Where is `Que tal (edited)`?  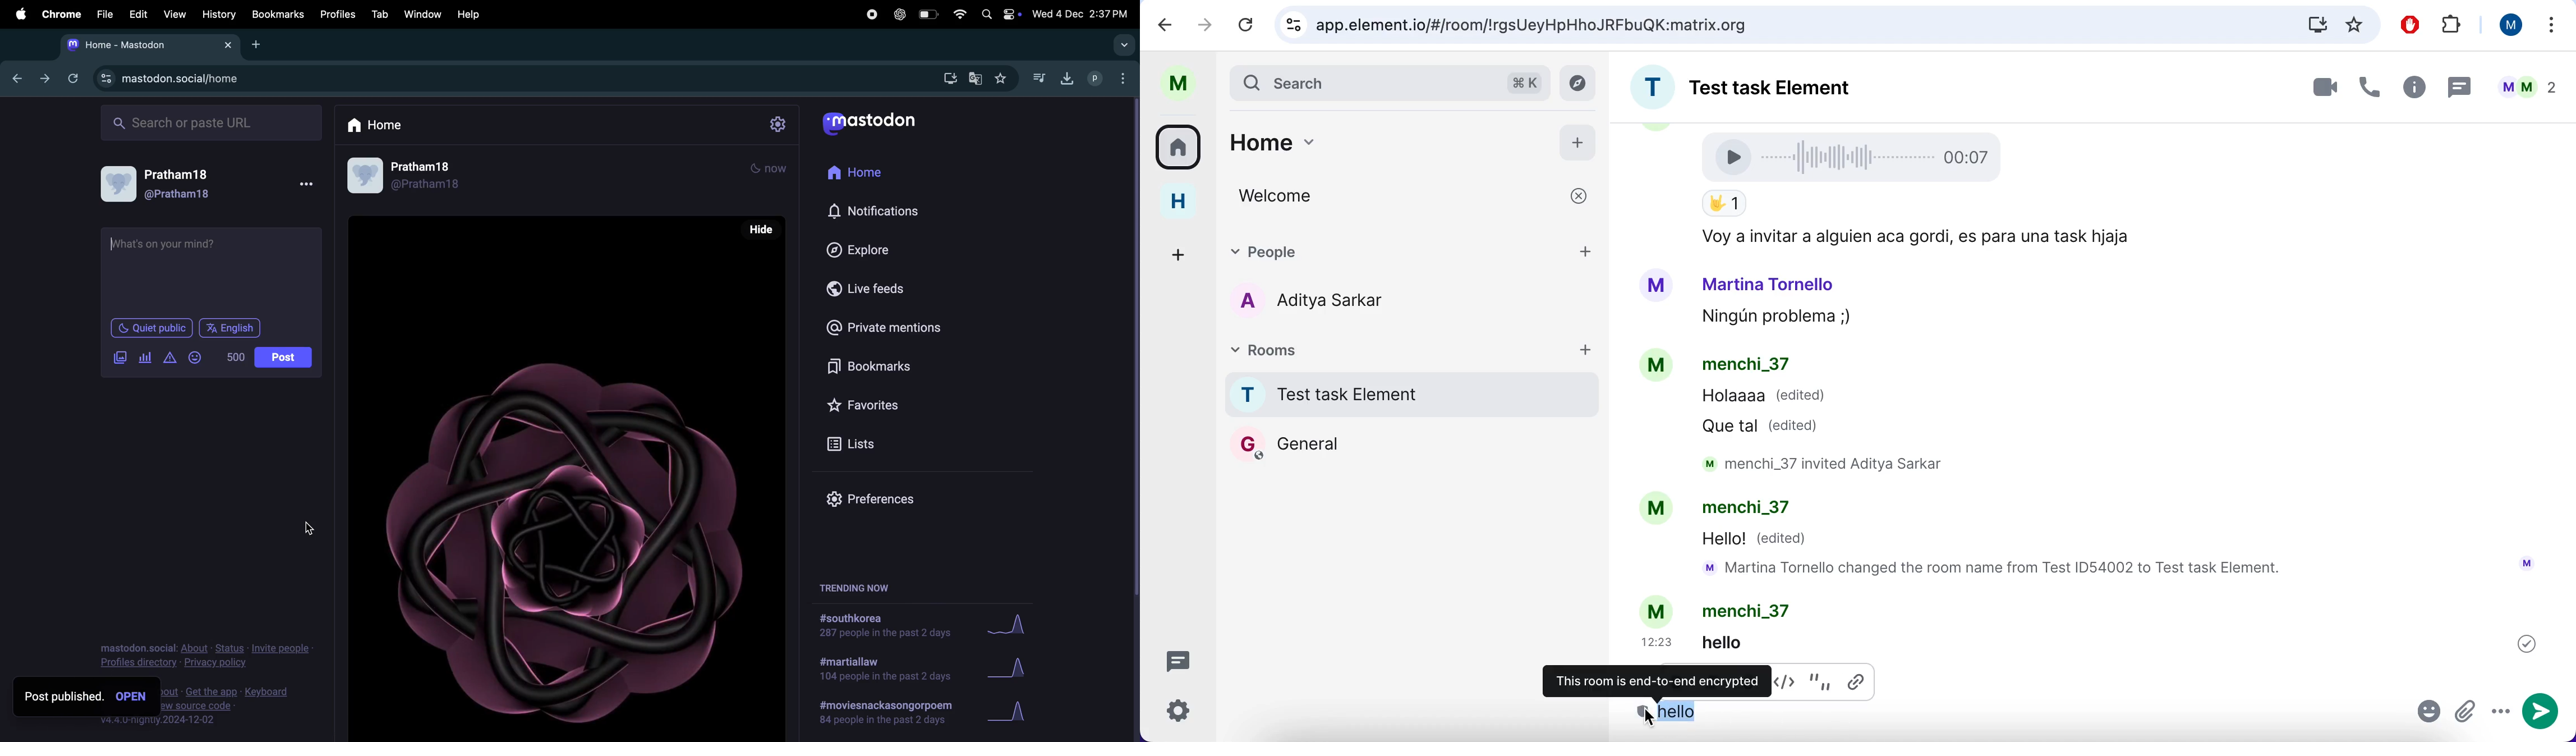
Que tal (edited) is located at coordinates (1765, 425).